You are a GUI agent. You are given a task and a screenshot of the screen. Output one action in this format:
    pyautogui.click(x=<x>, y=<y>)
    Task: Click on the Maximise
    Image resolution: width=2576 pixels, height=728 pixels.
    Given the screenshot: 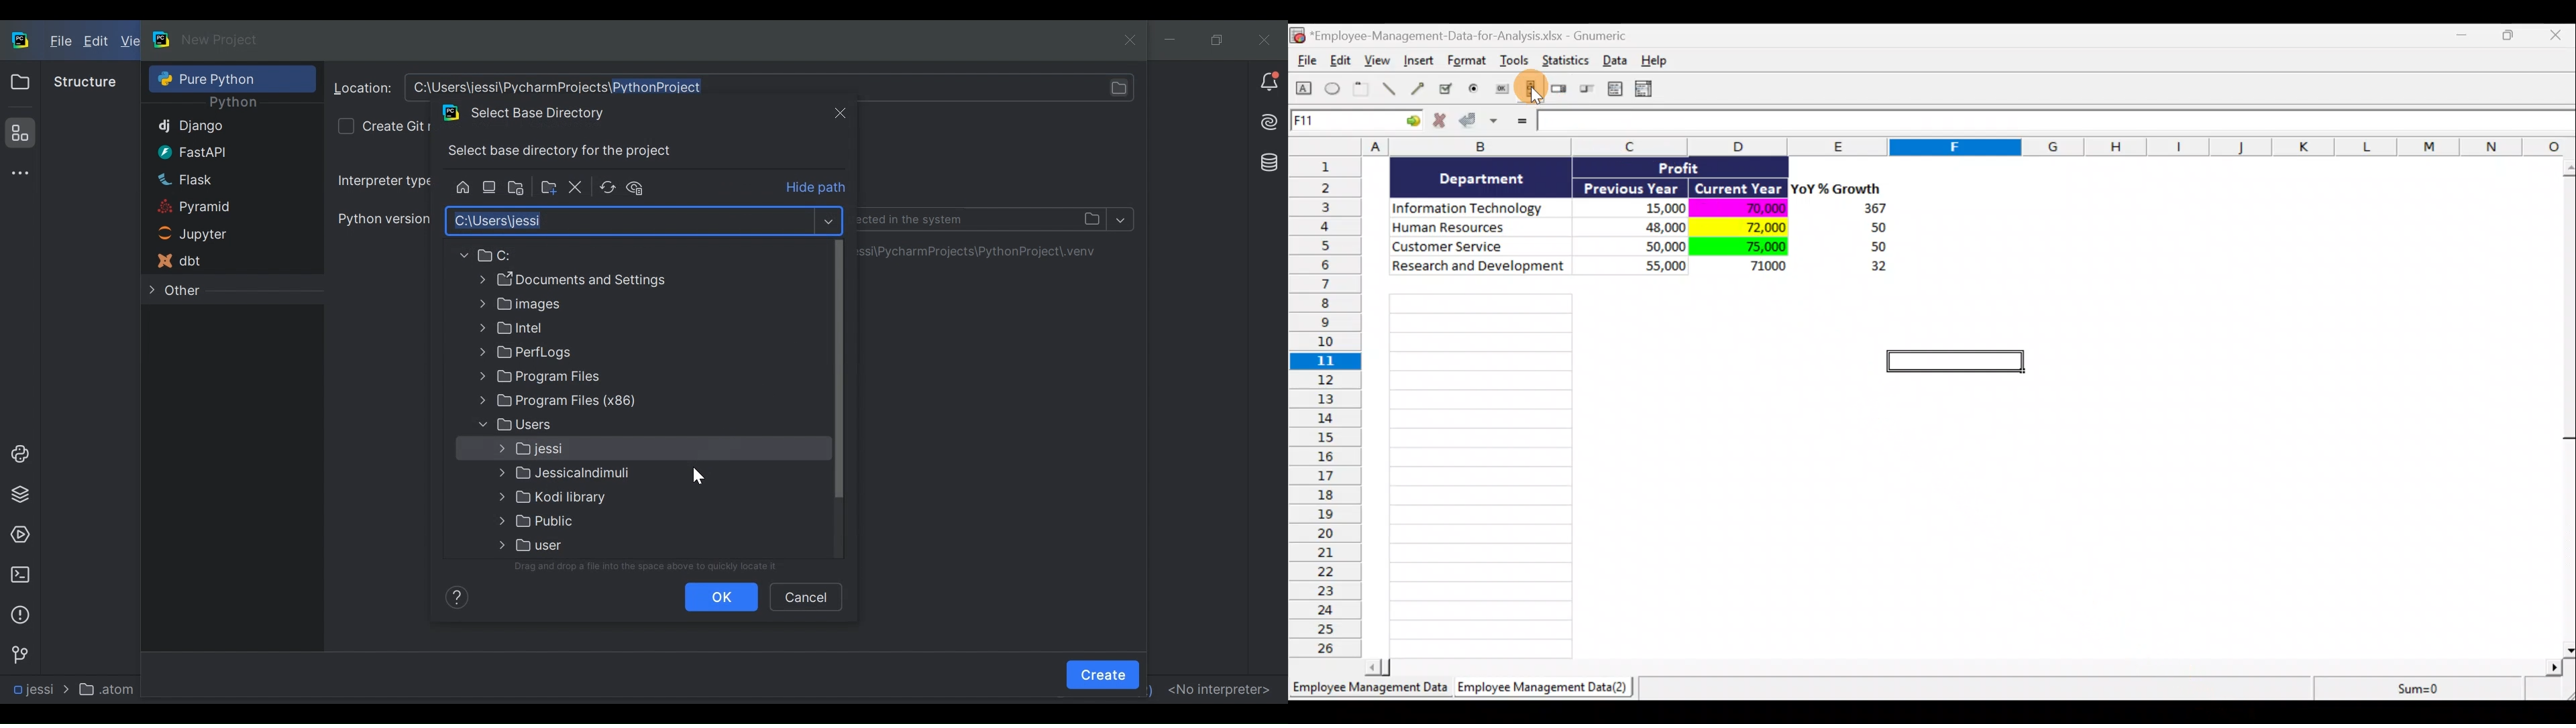 What is the action you would take?
    pyautogui.click(x=2515, y=34)
    